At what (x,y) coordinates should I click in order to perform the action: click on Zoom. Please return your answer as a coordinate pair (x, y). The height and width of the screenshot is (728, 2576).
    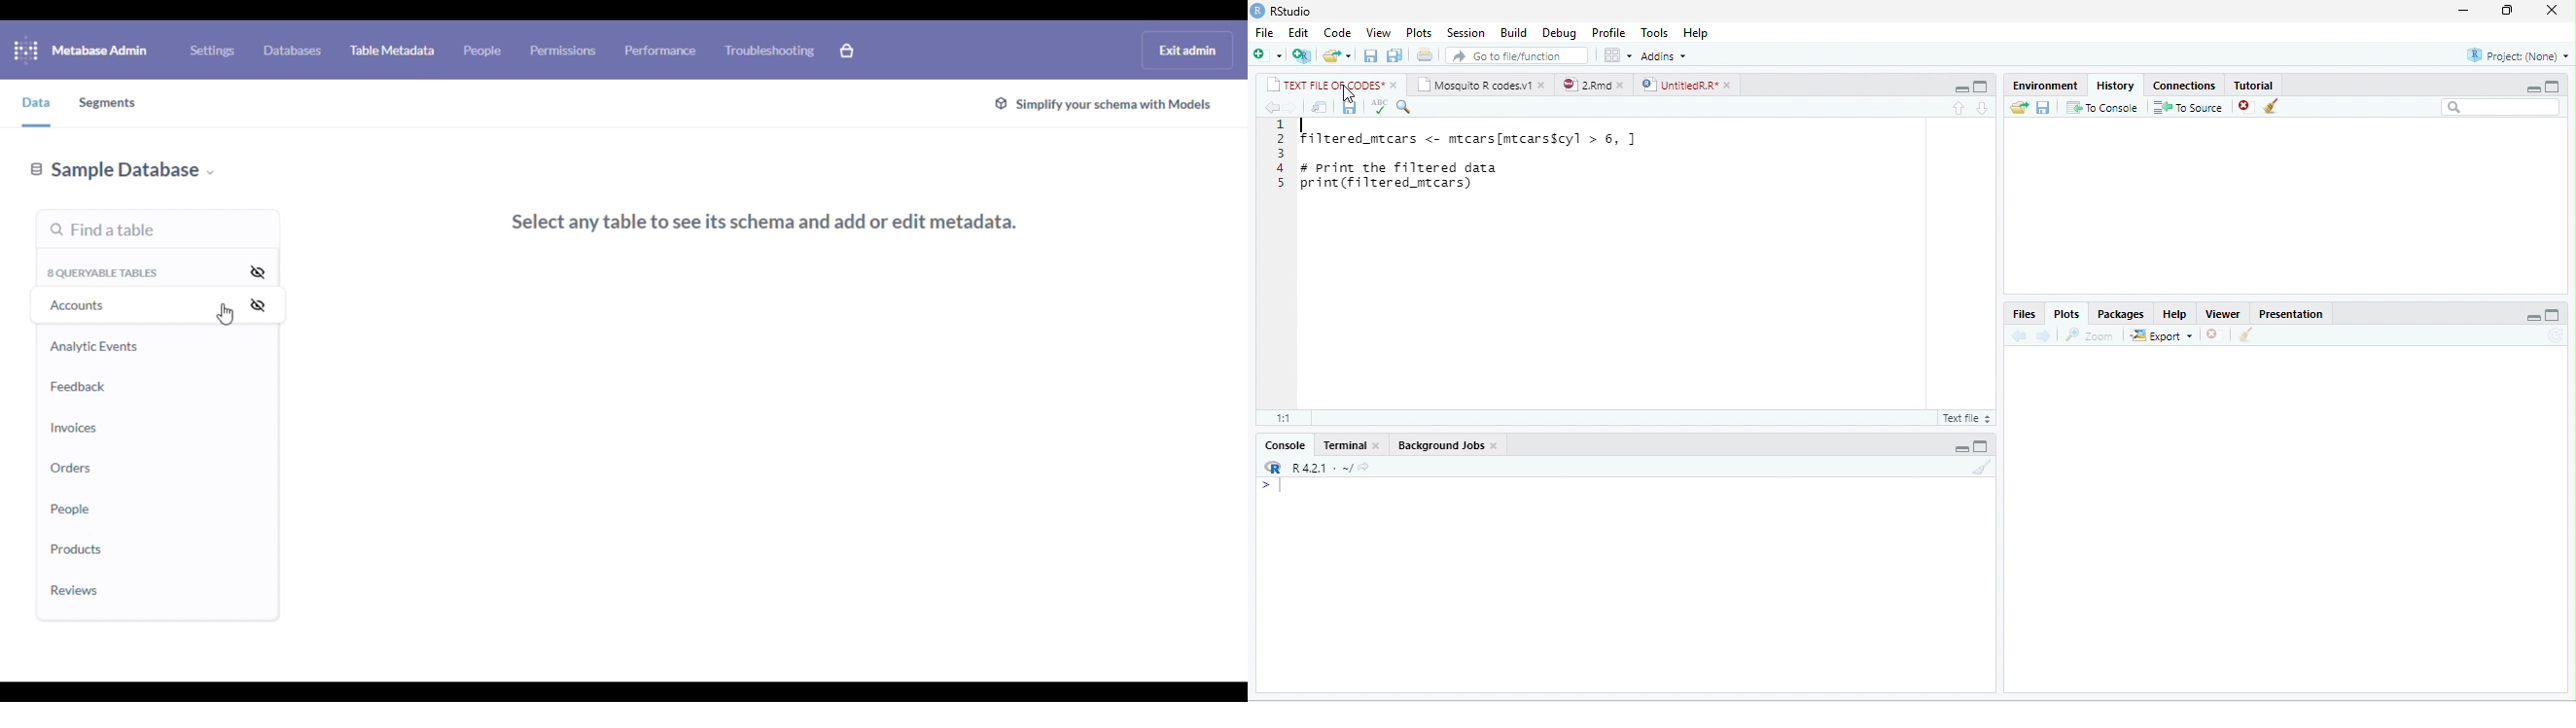
    Looking at the image, I should click on (2088, 335).